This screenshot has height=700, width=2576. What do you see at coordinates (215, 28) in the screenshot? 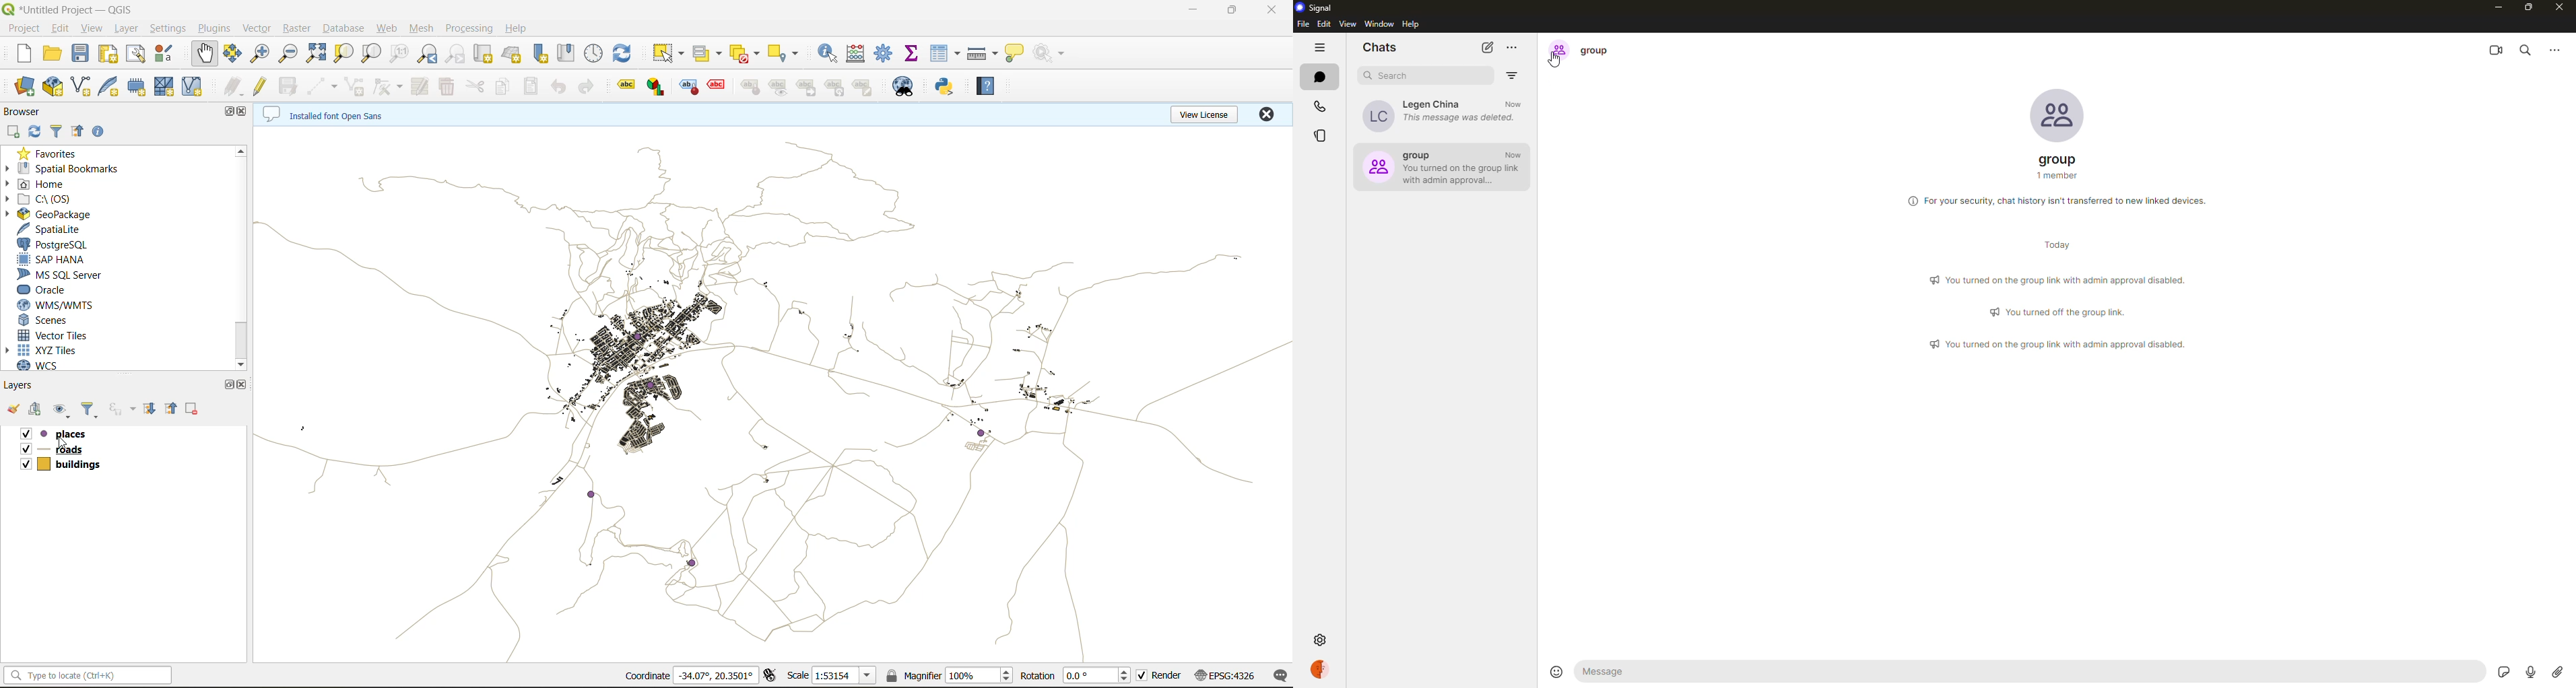
I see `plugins` at bounding box center [215, 28].